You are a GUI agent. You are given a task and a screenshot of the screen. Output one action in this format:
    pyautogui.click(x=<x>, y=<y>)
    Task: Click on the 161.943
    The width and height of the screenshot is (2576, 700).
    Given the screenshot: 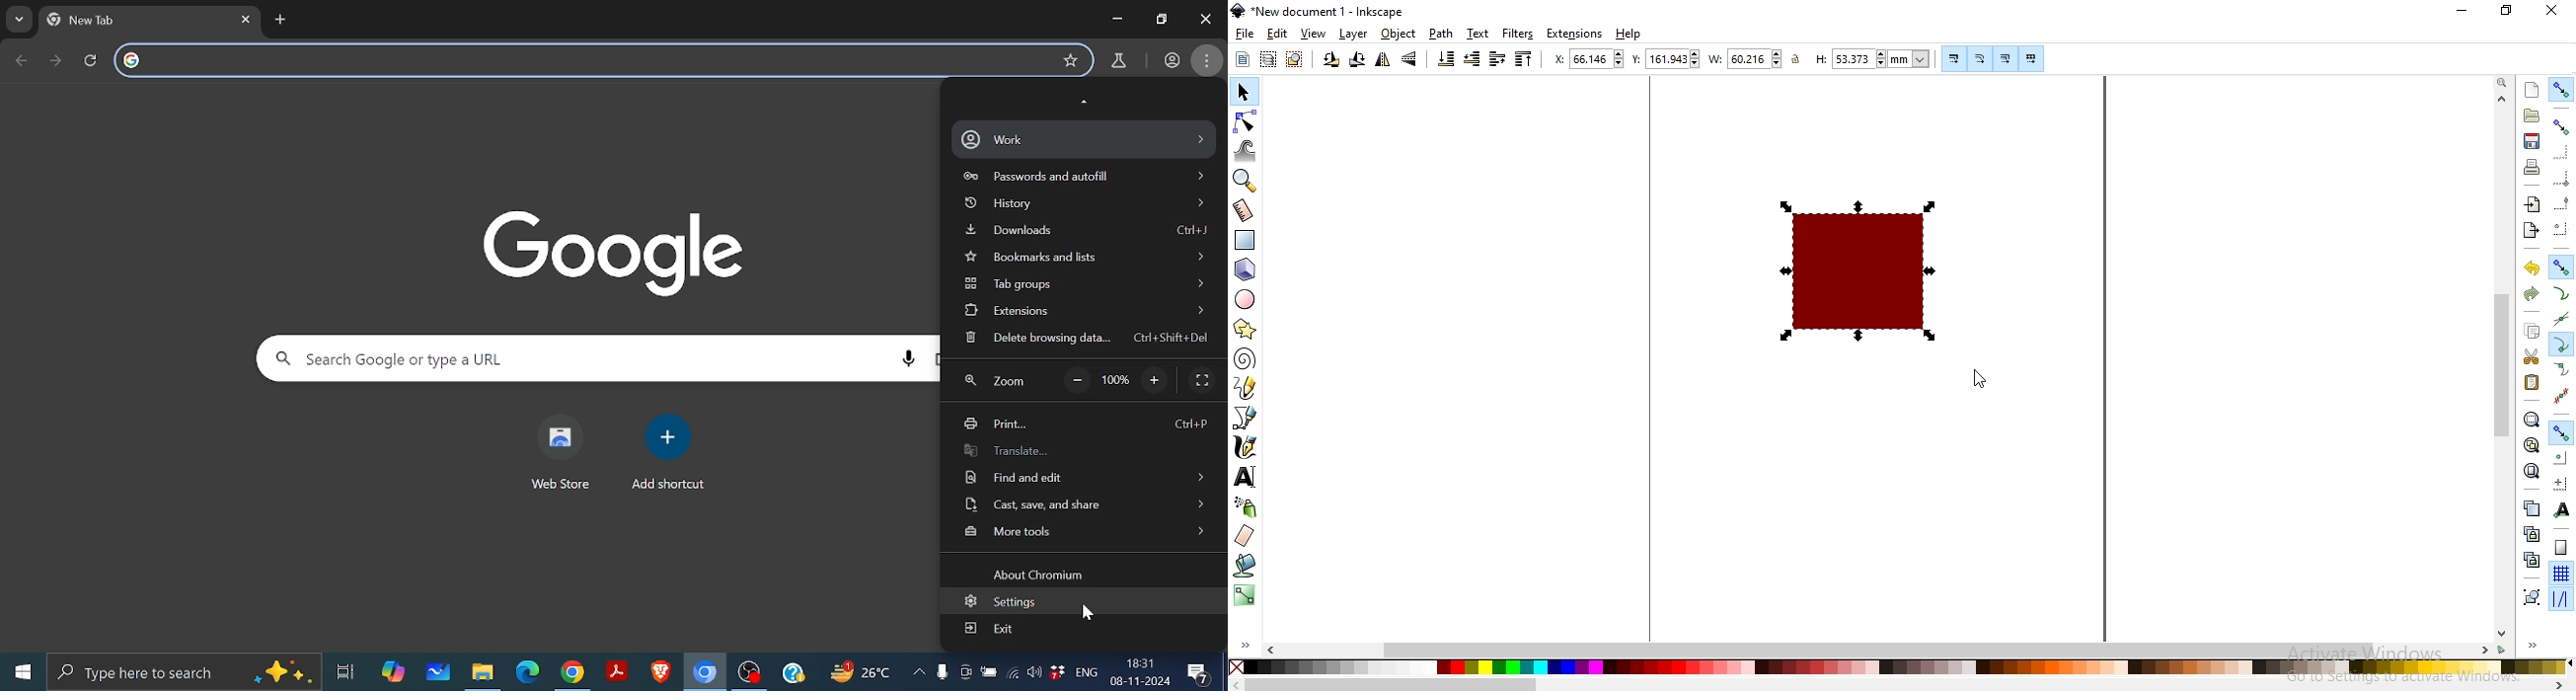 What is the action you would take?
    pyautogui.click(x=1674, y=59)
    